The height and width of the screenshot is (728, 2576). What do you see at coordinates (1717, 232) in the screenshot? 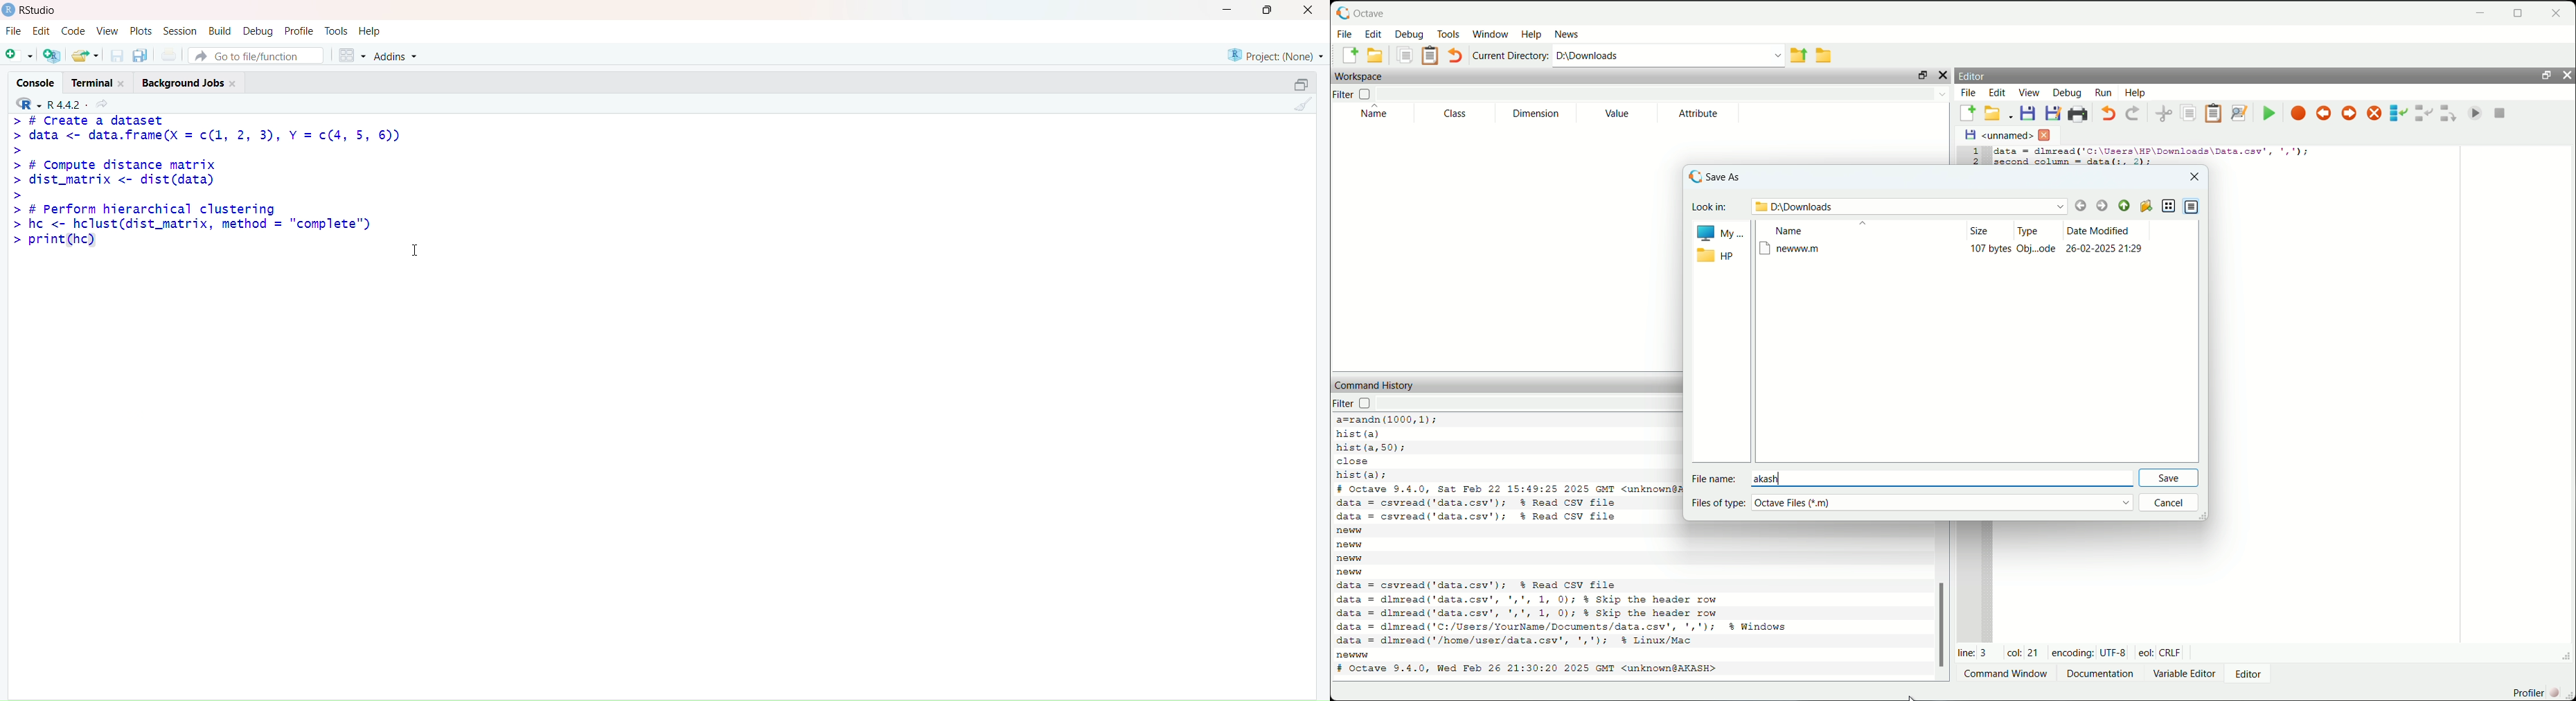
I see `My..` at bounding box center [1717, 232].